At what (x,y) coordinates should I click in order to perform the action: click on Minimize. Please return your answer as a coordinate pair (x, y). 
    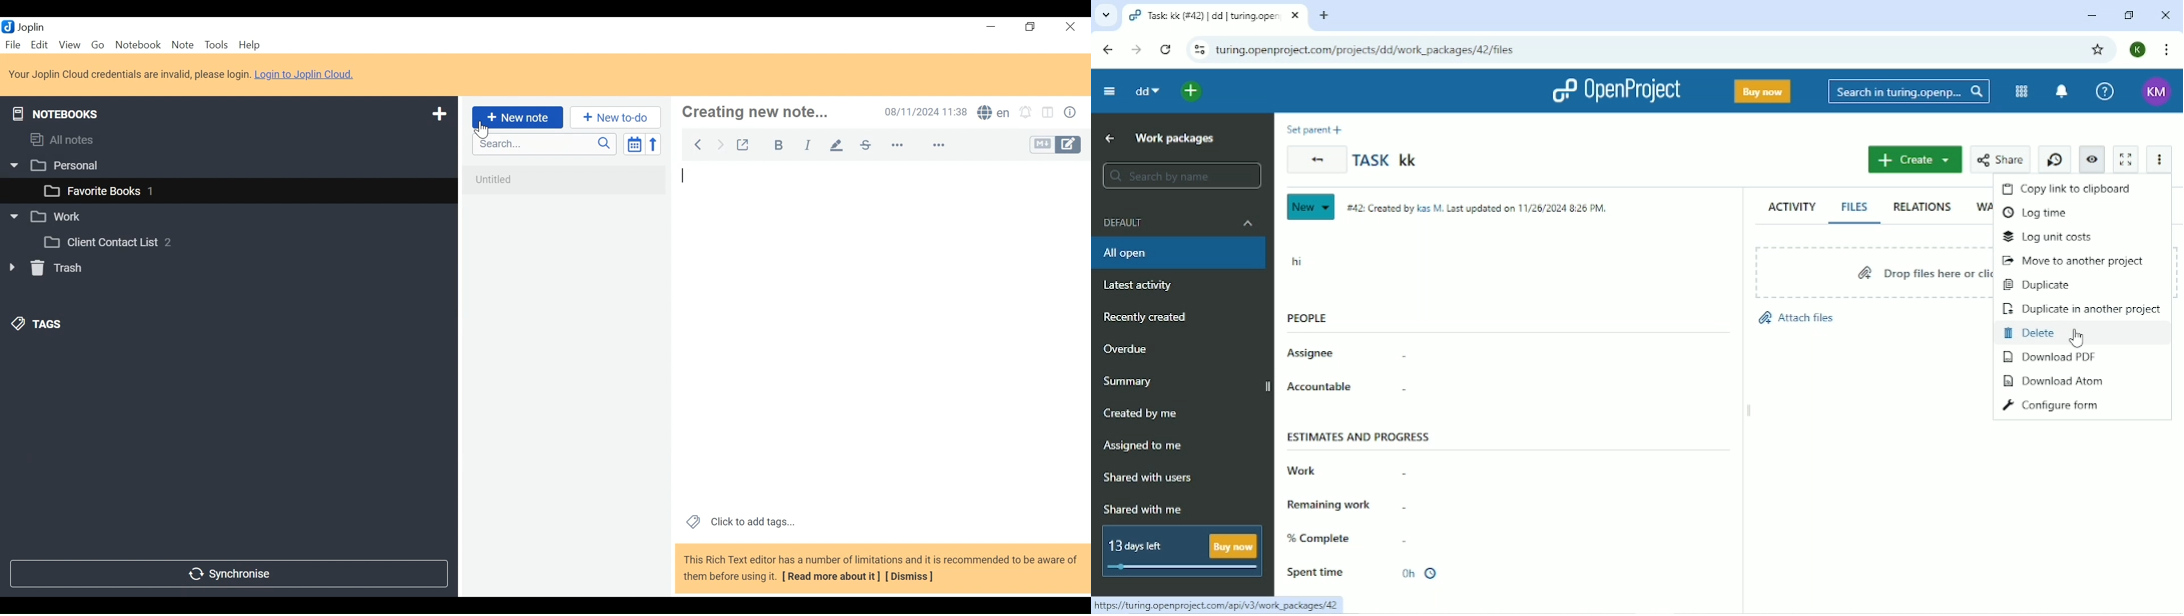
    Looking at the image, I should click on (2091, 15).